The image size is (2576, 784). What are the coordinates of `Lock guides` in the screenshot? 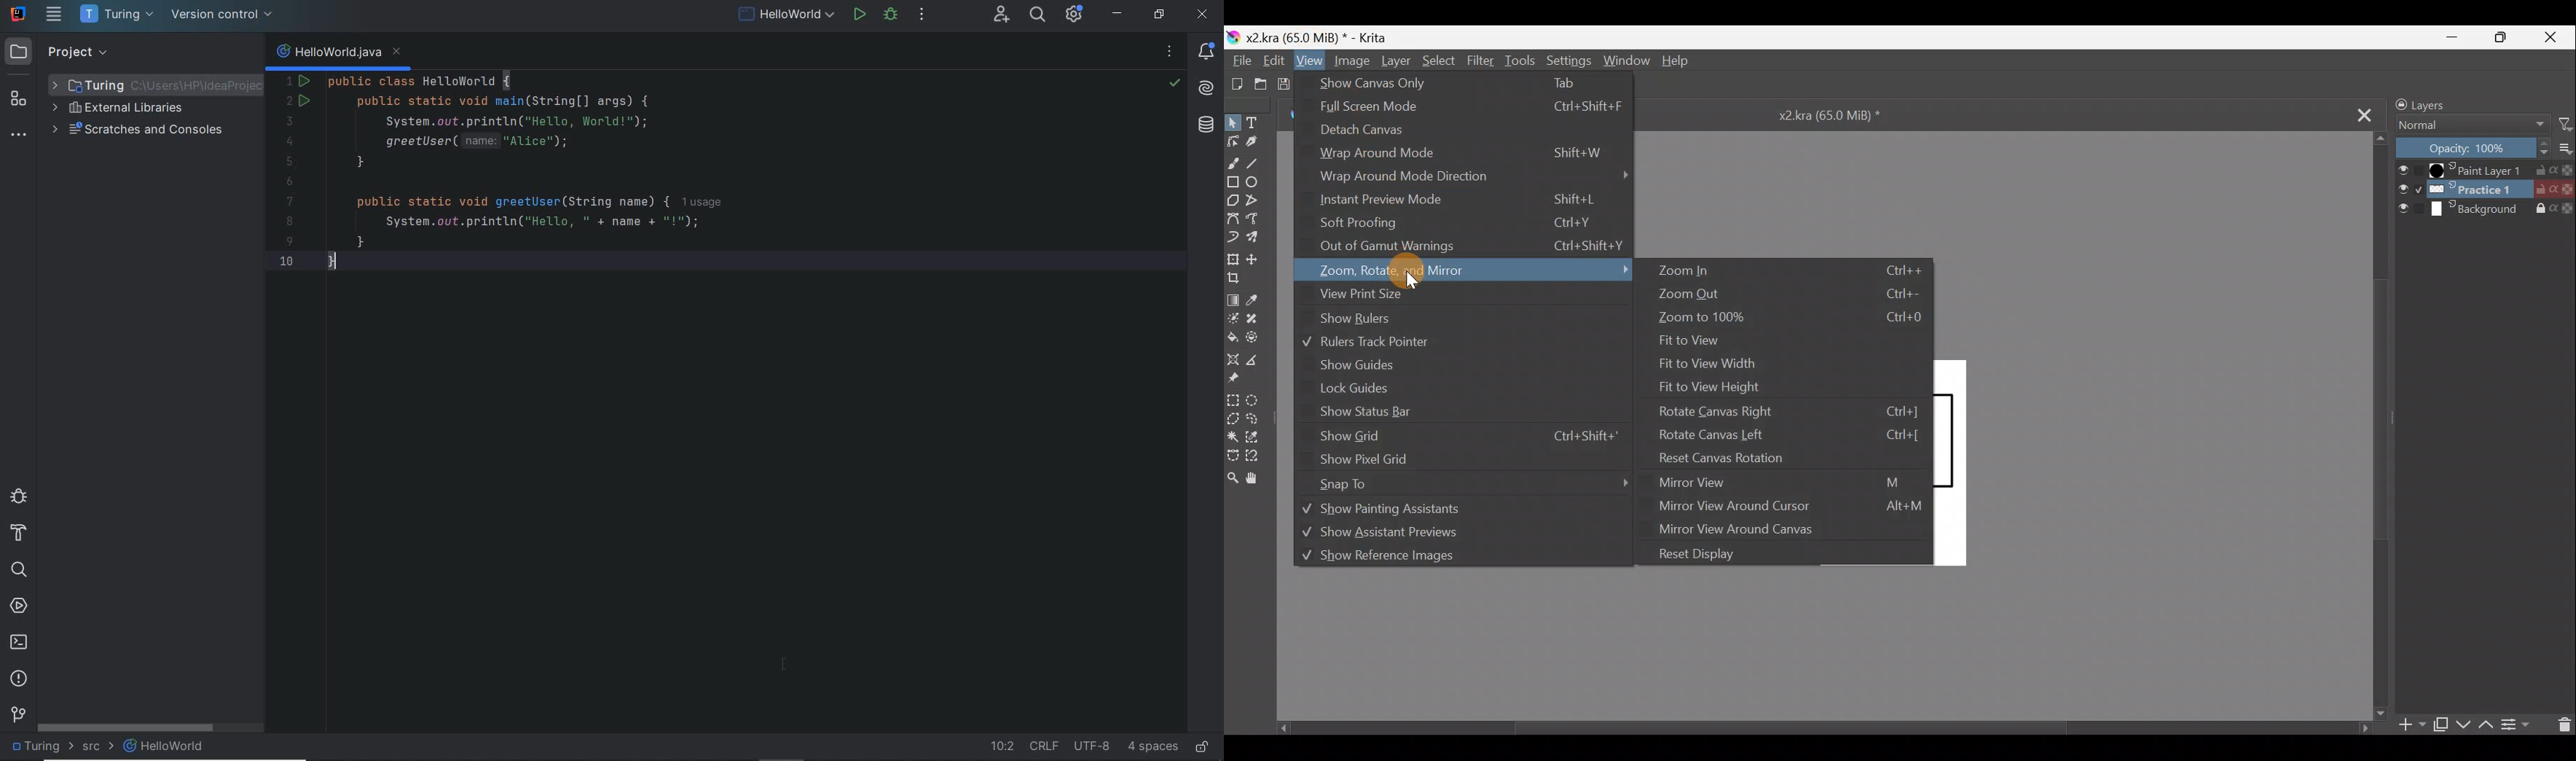 It's located at (1353, 388).